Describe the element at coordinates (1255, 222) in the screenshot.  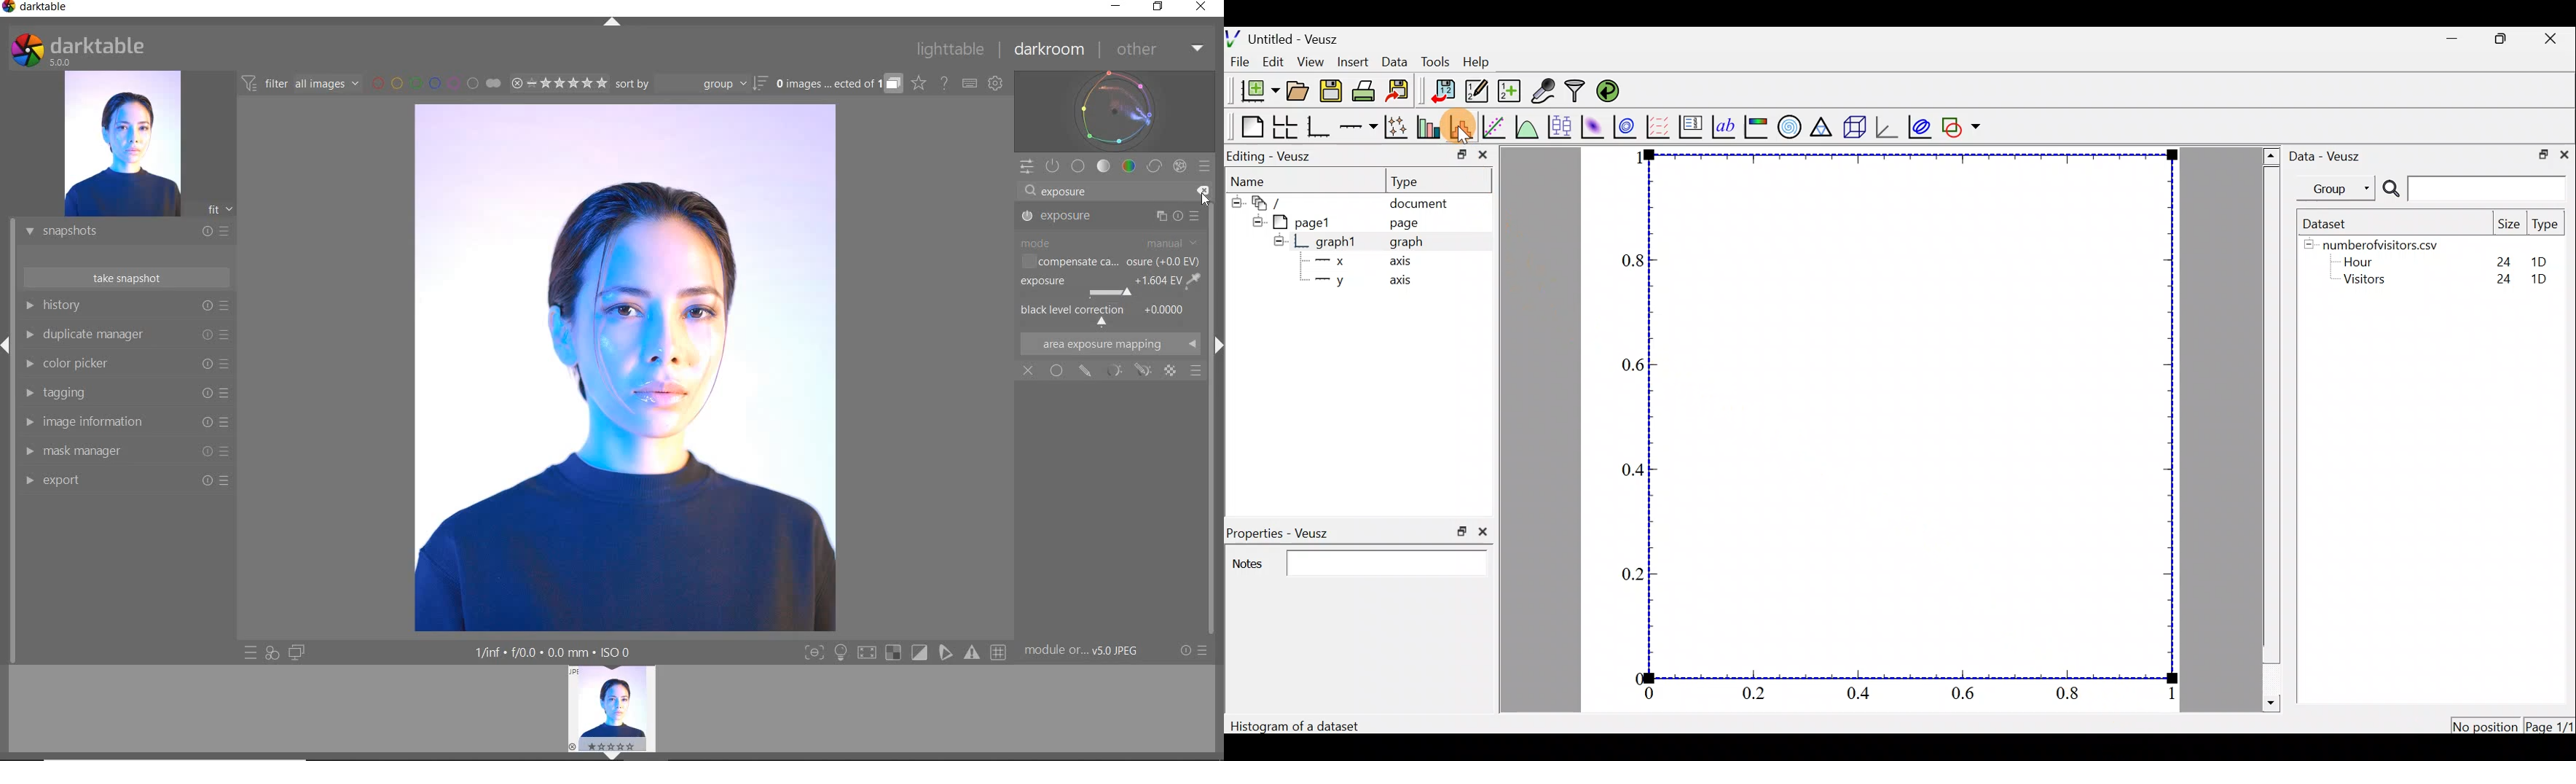
I see `hide sub menu` at that location.